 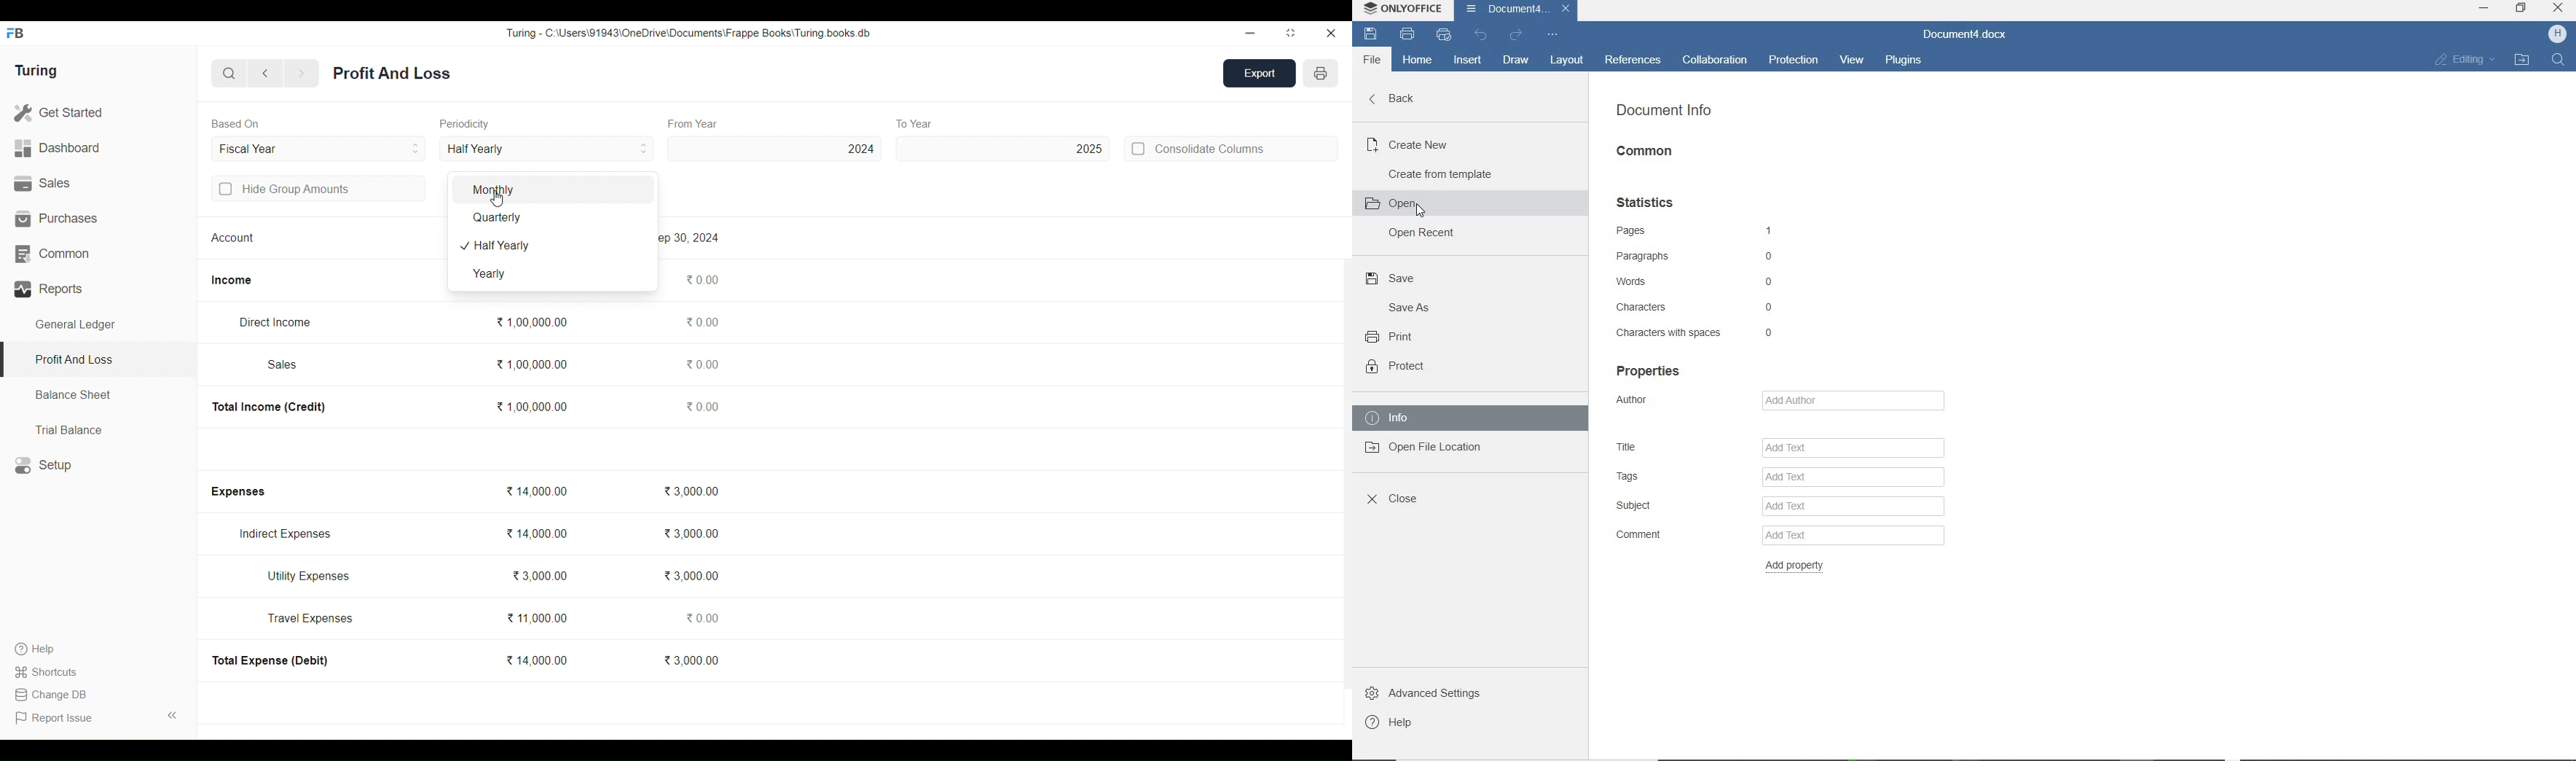 I want to click on EDITING, so click(x=2466, y=59).